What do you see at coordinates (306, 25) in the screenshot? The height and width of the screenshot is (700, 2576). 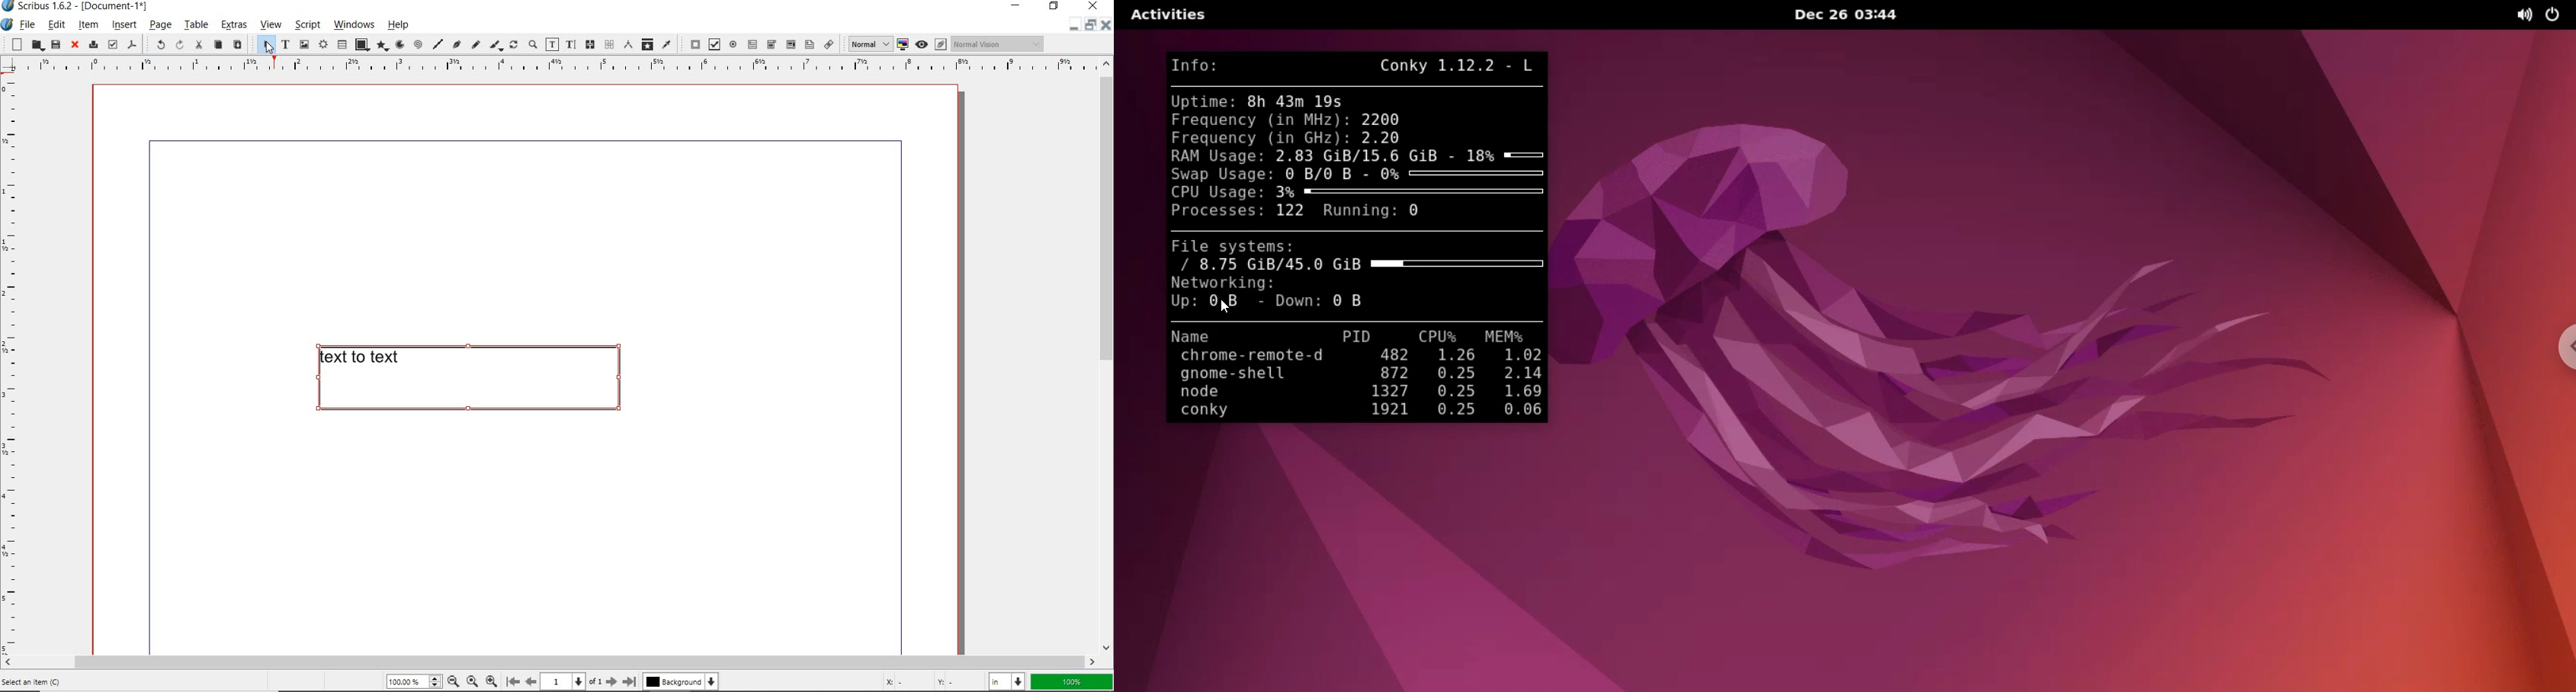 I see `script` at bounding box center [306, 25].